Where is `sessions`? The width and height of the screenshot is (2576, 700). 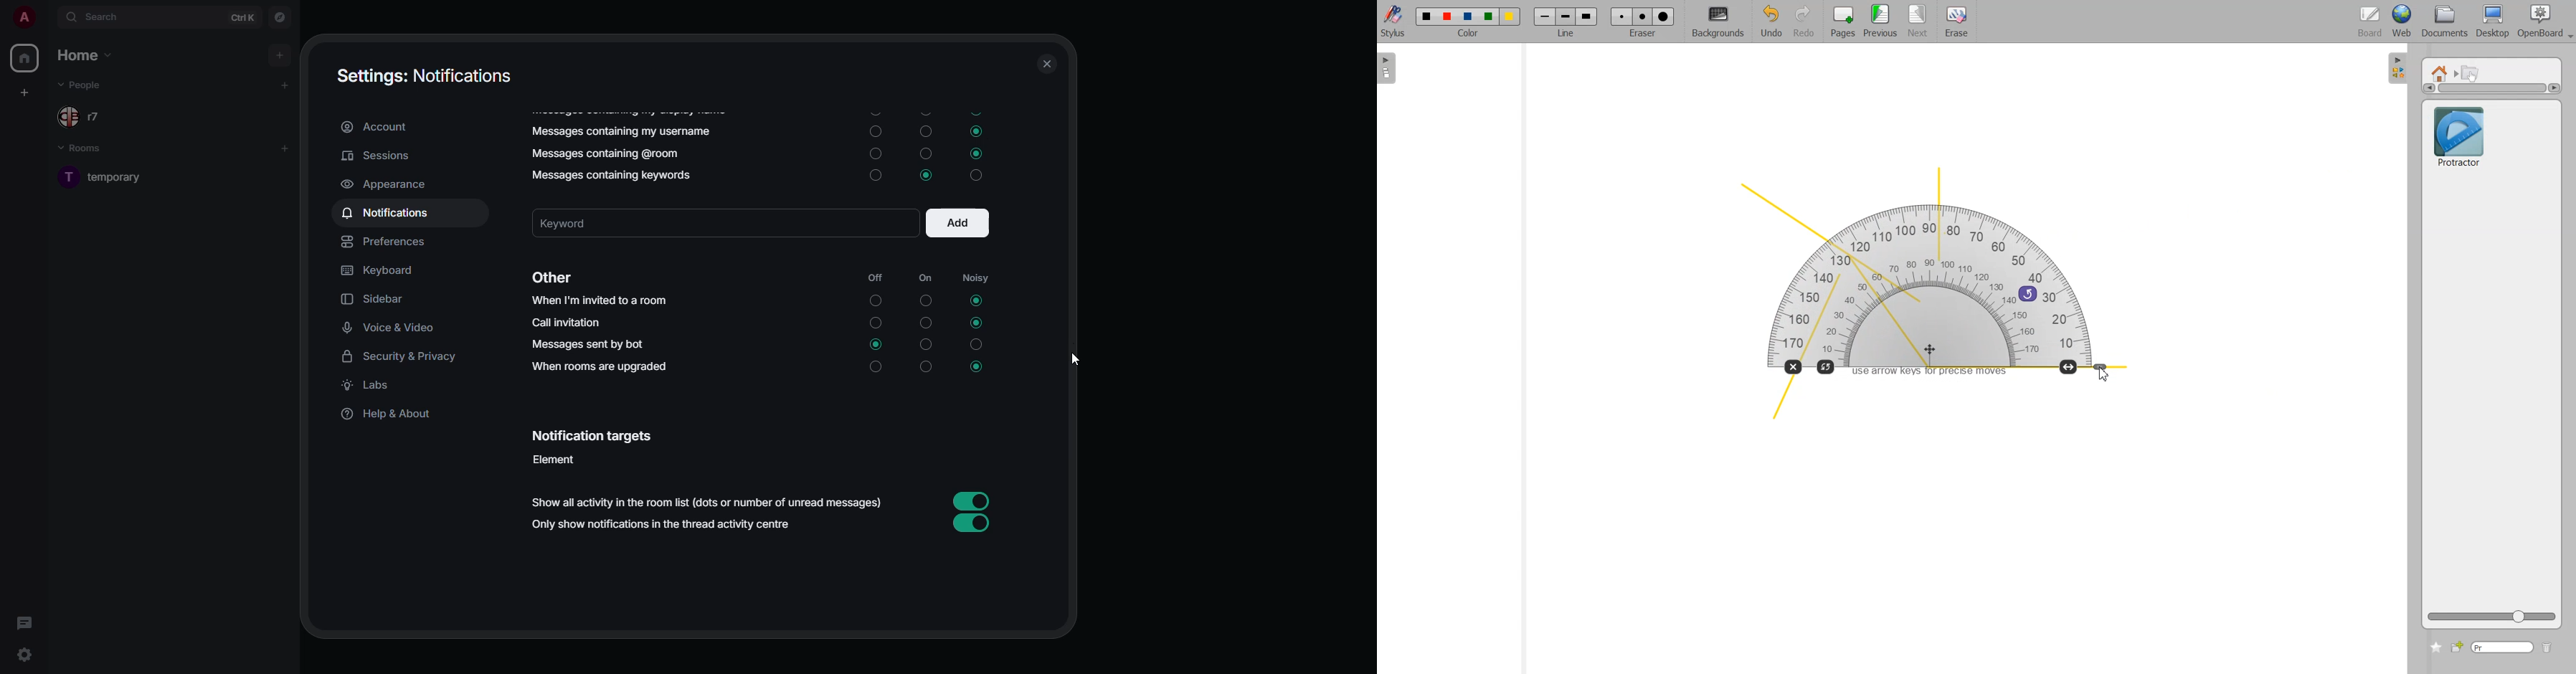 sessions is located at coordinates (375, 155).